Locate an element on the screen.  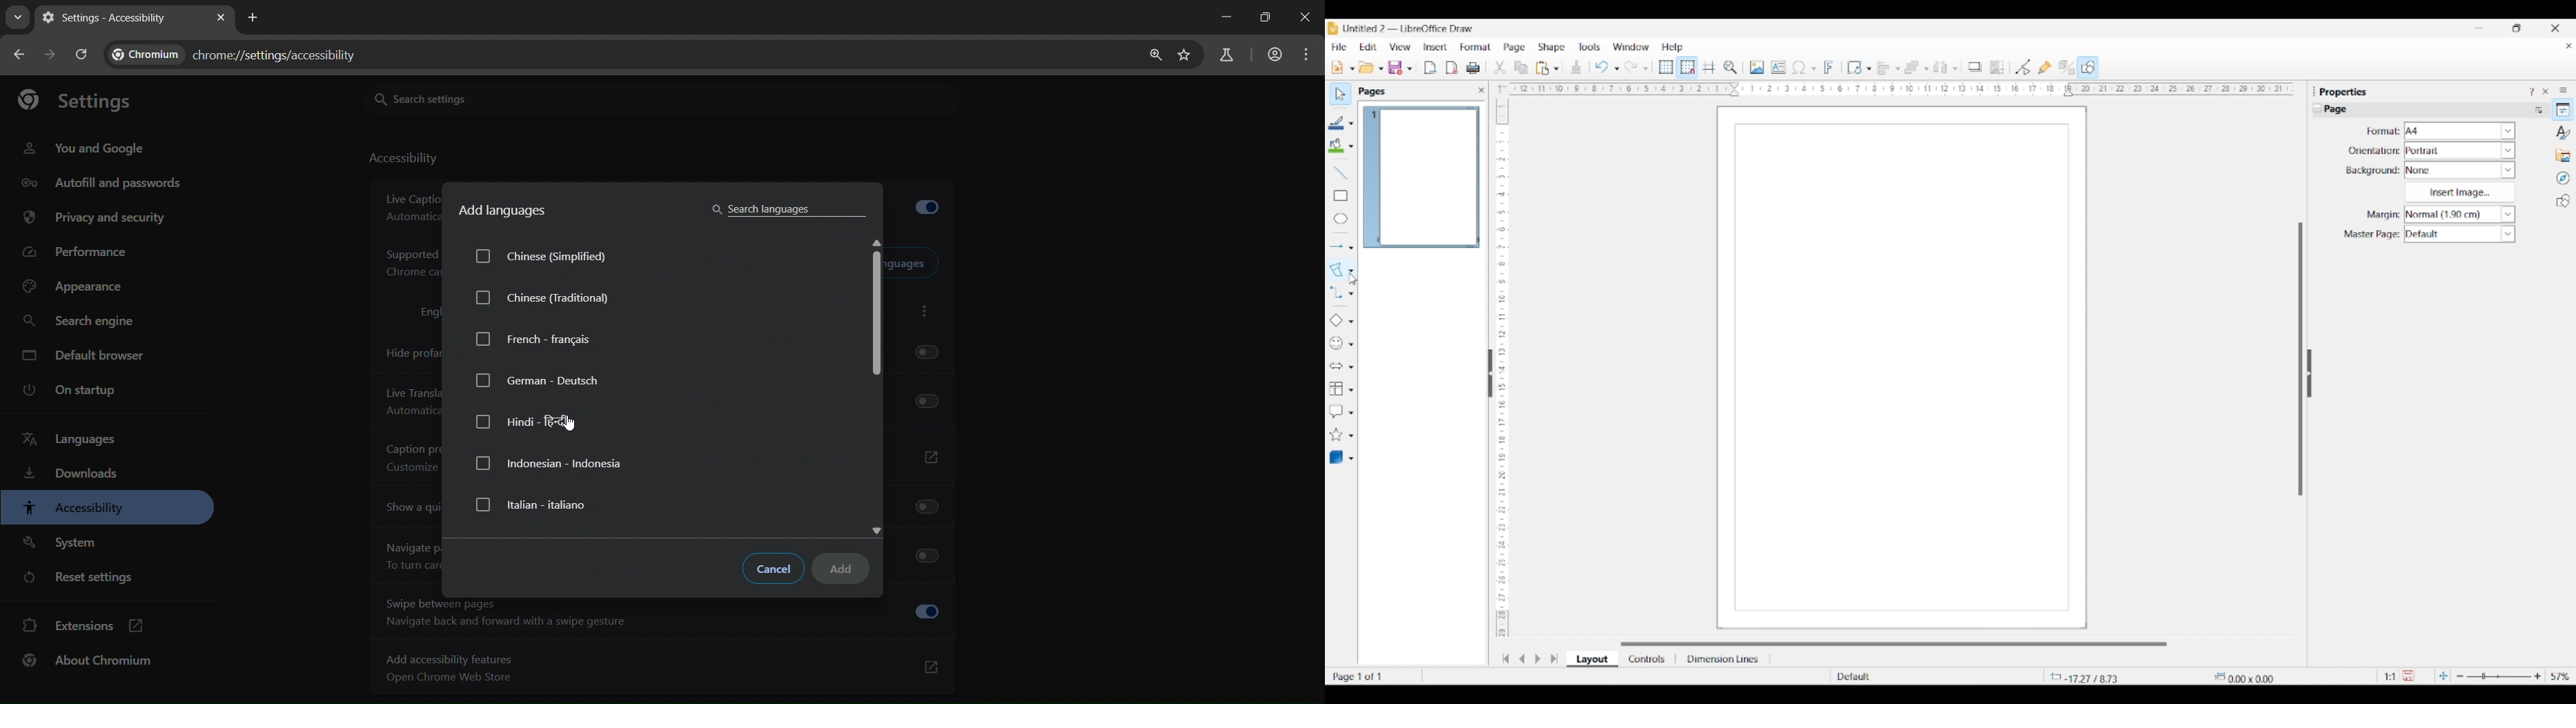
Flowchart options is located at coordinates (1351, 390).